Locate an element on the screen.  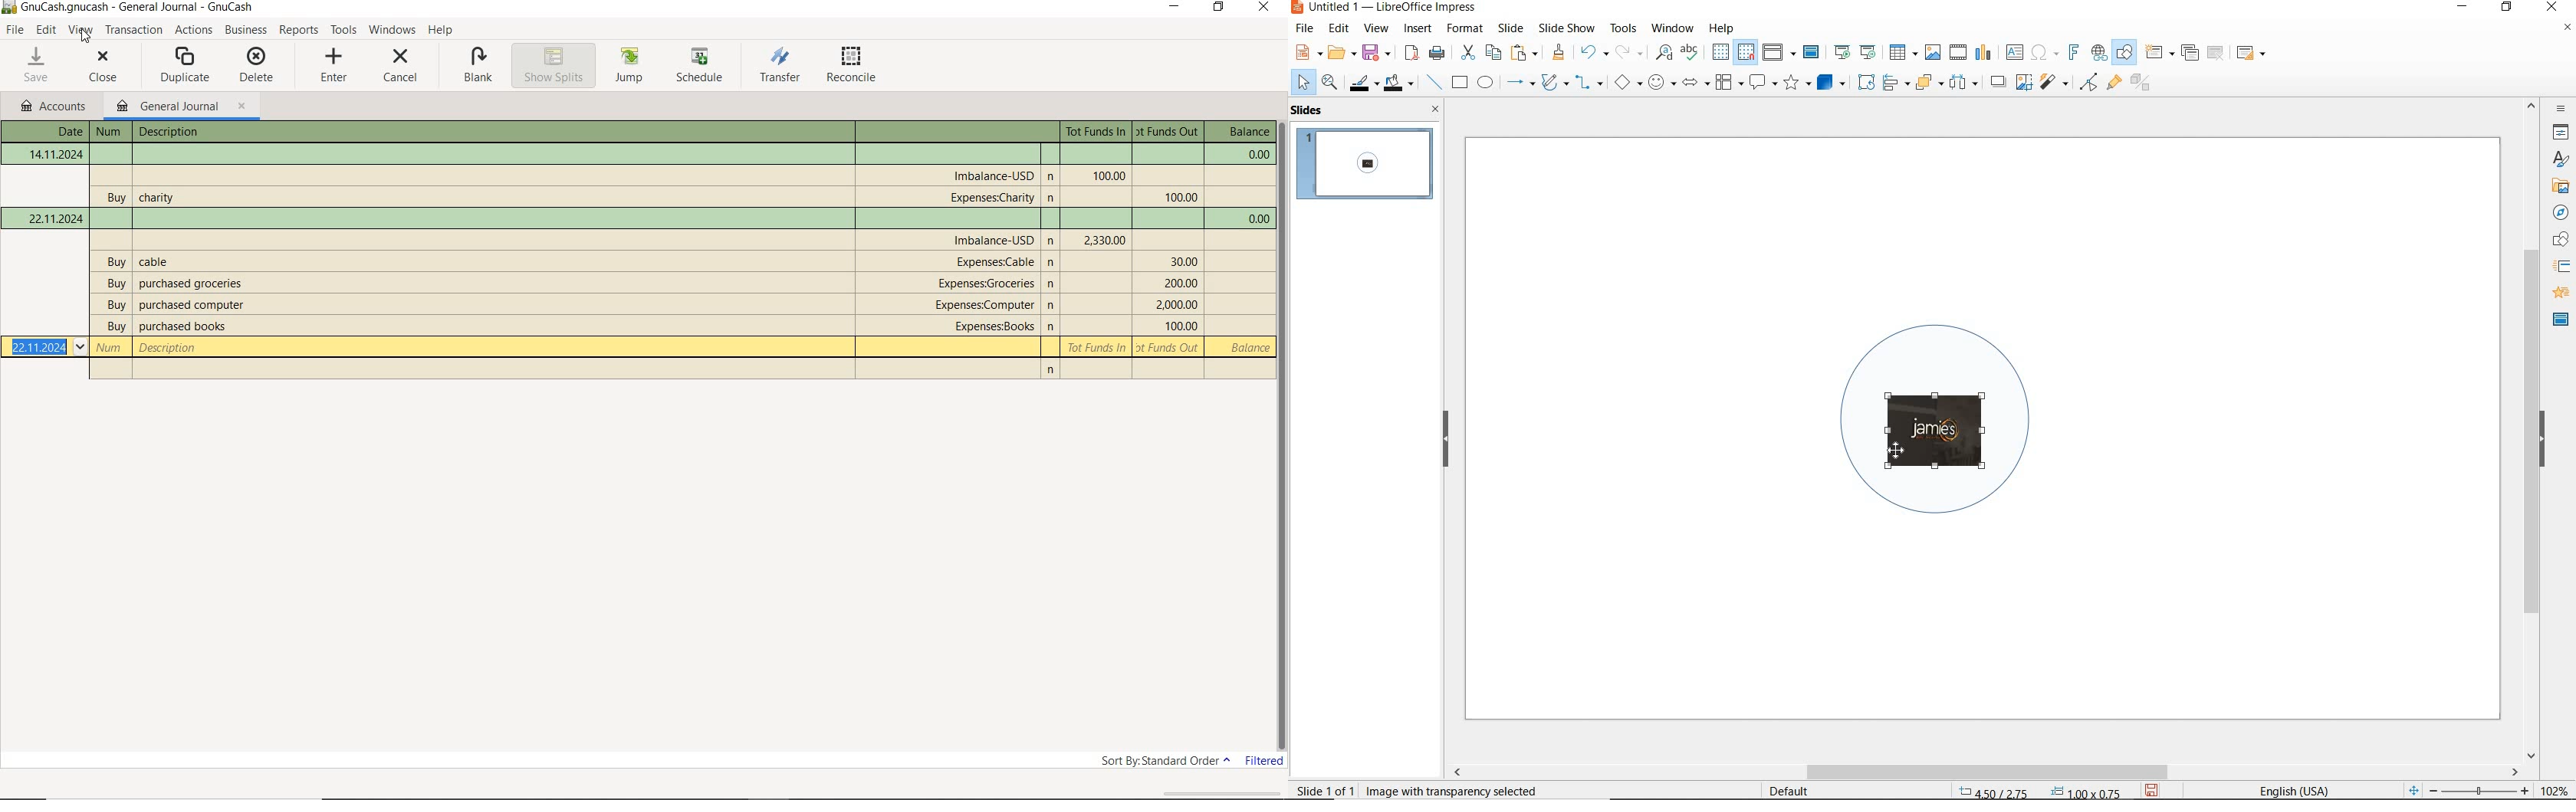
description is located at coordinates (172, 133).